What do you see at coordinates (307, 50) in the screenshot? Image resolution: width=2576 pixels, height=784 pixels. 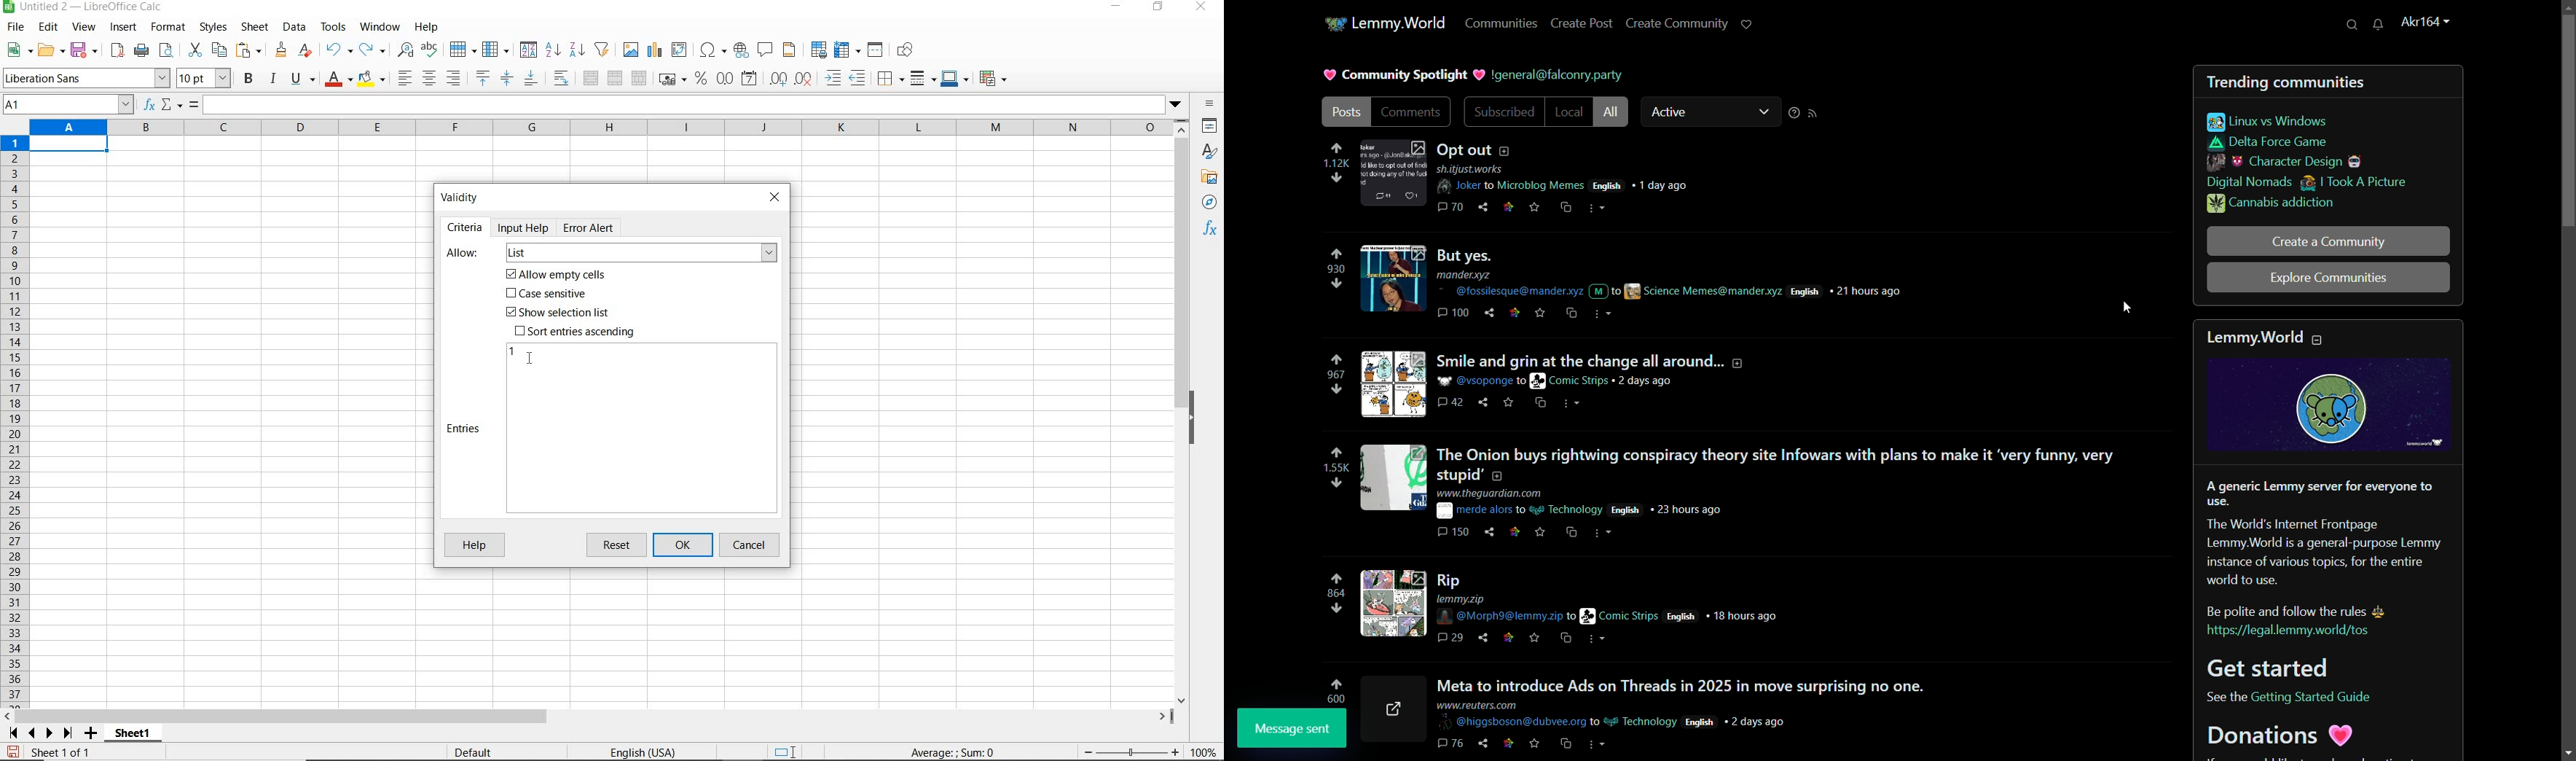 I see `clear direct formatting` at bounding box center [307, 50].